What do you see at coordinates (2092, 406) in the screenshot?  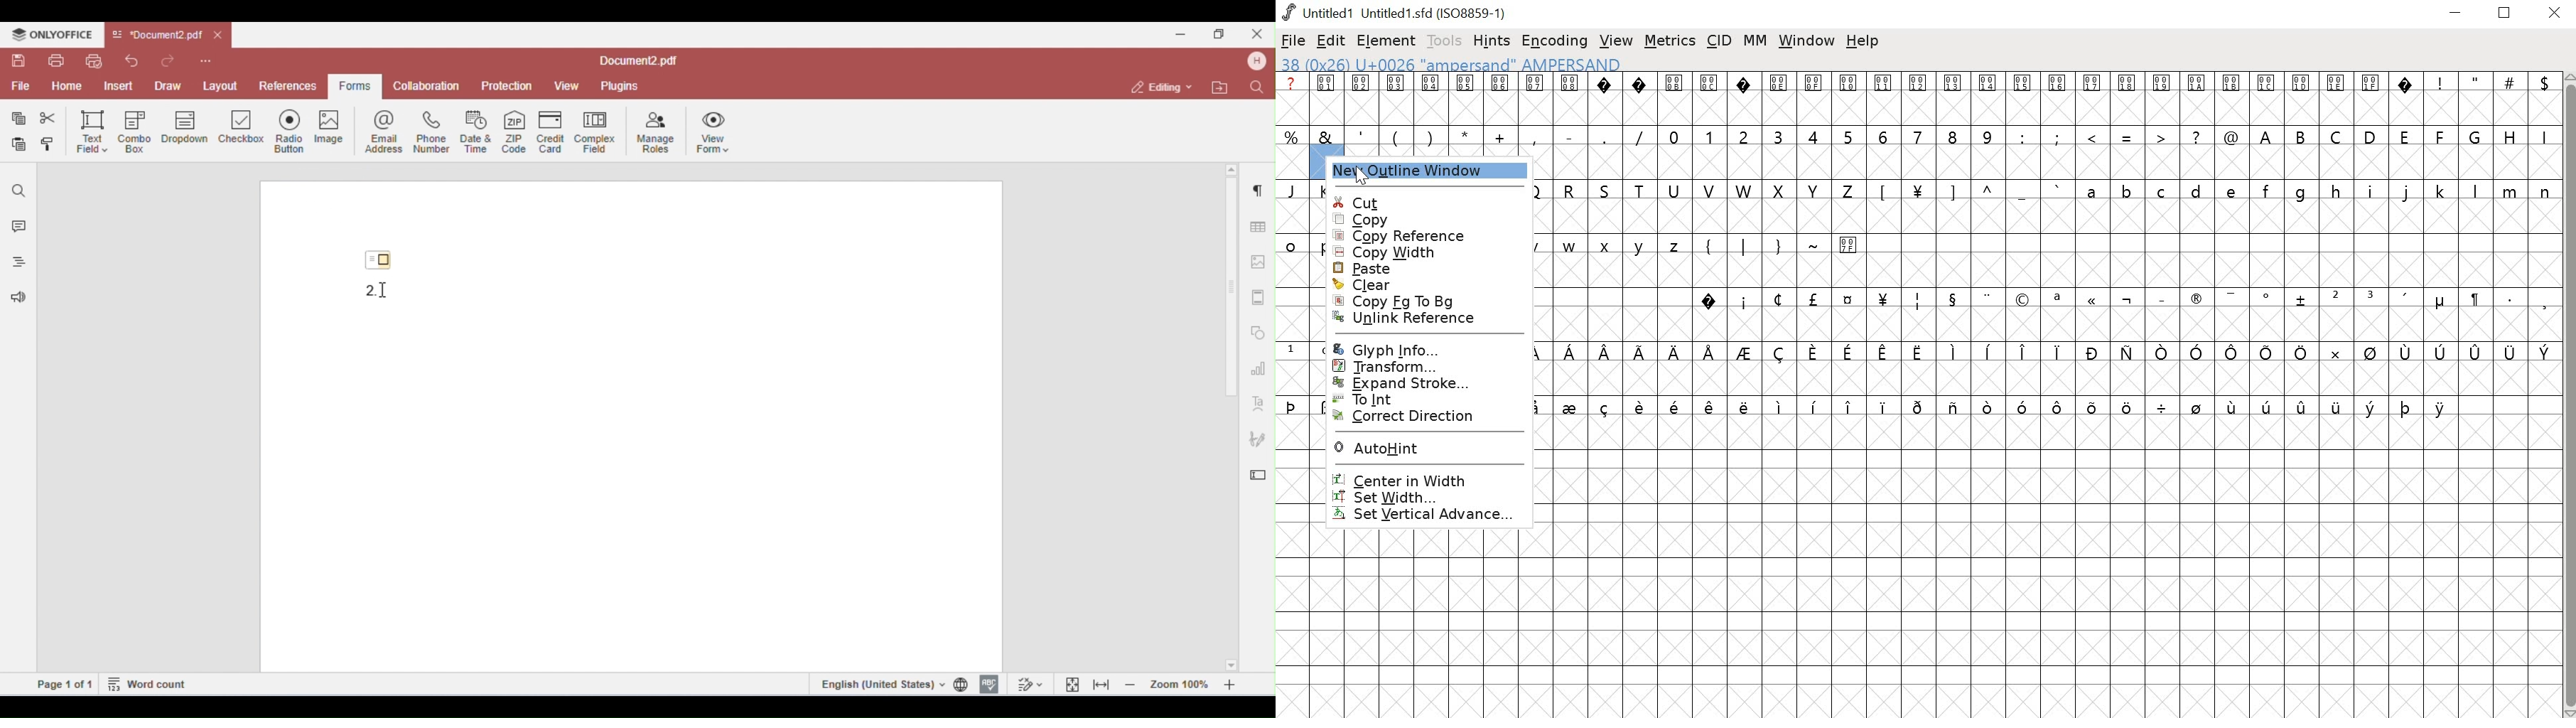 I see `symbol` at bounding box center [2092, 406].